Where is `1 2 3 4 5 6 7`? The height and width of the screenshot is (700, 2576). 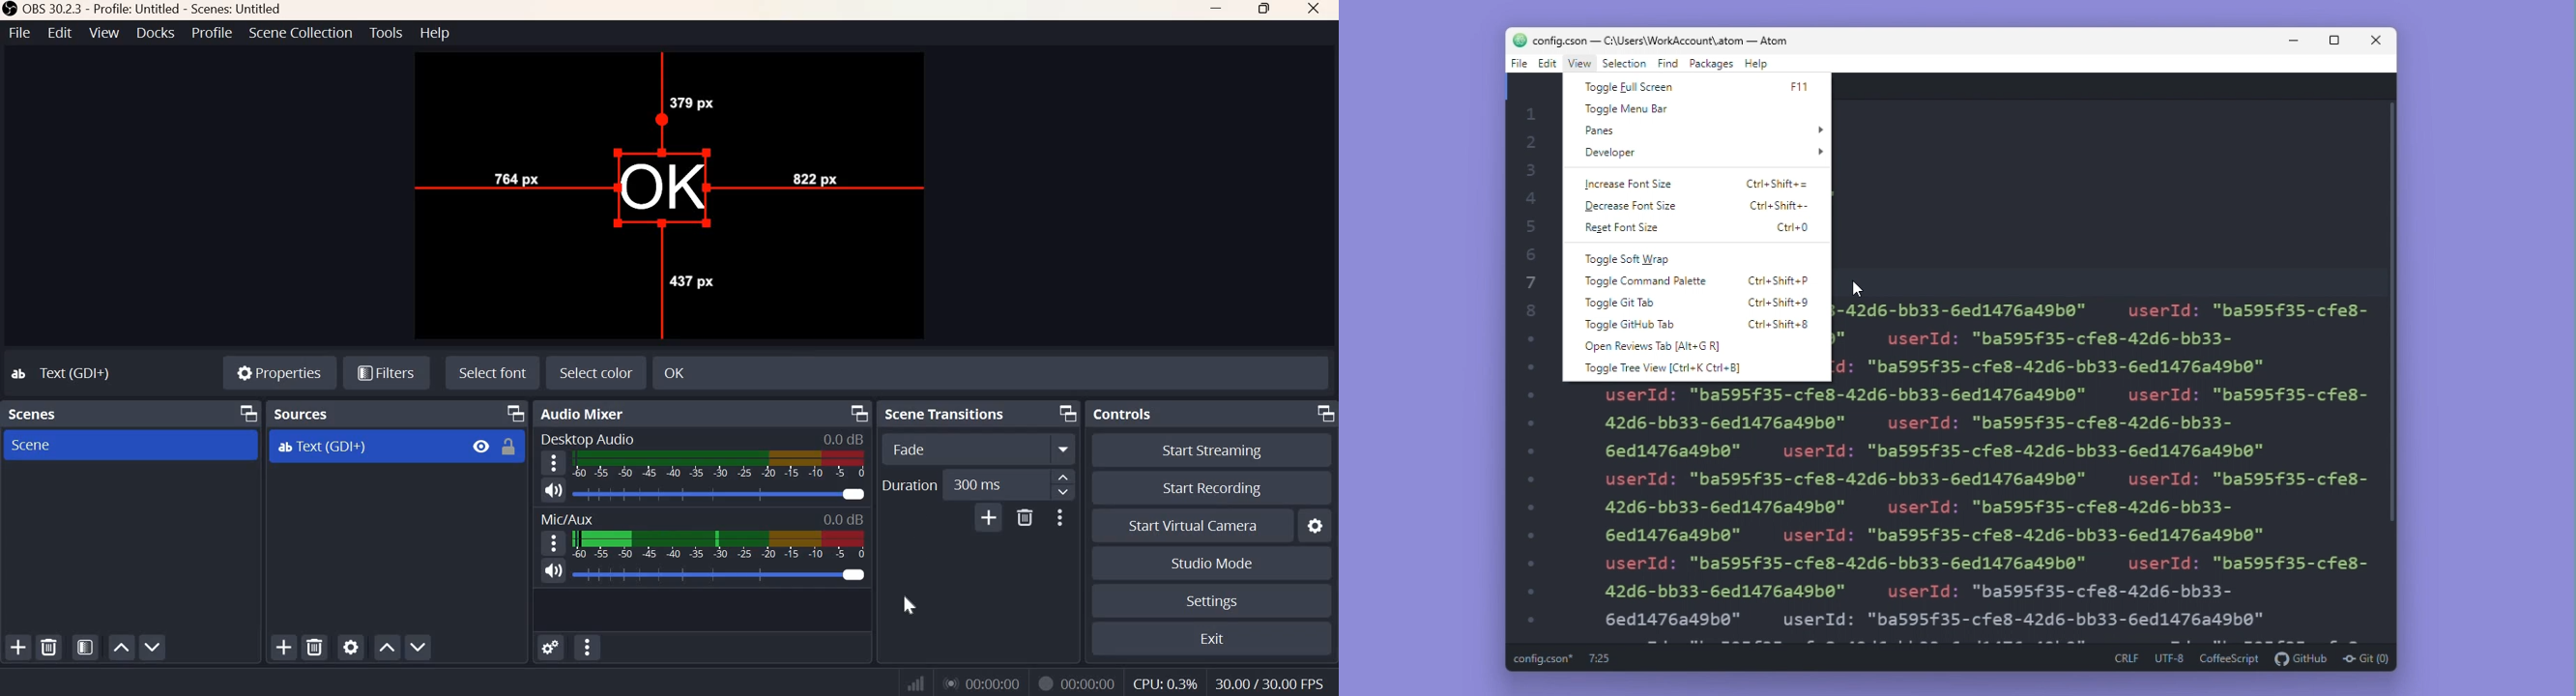
1 2 3 4 5 6 7 is located at coordinates (1533, 356).